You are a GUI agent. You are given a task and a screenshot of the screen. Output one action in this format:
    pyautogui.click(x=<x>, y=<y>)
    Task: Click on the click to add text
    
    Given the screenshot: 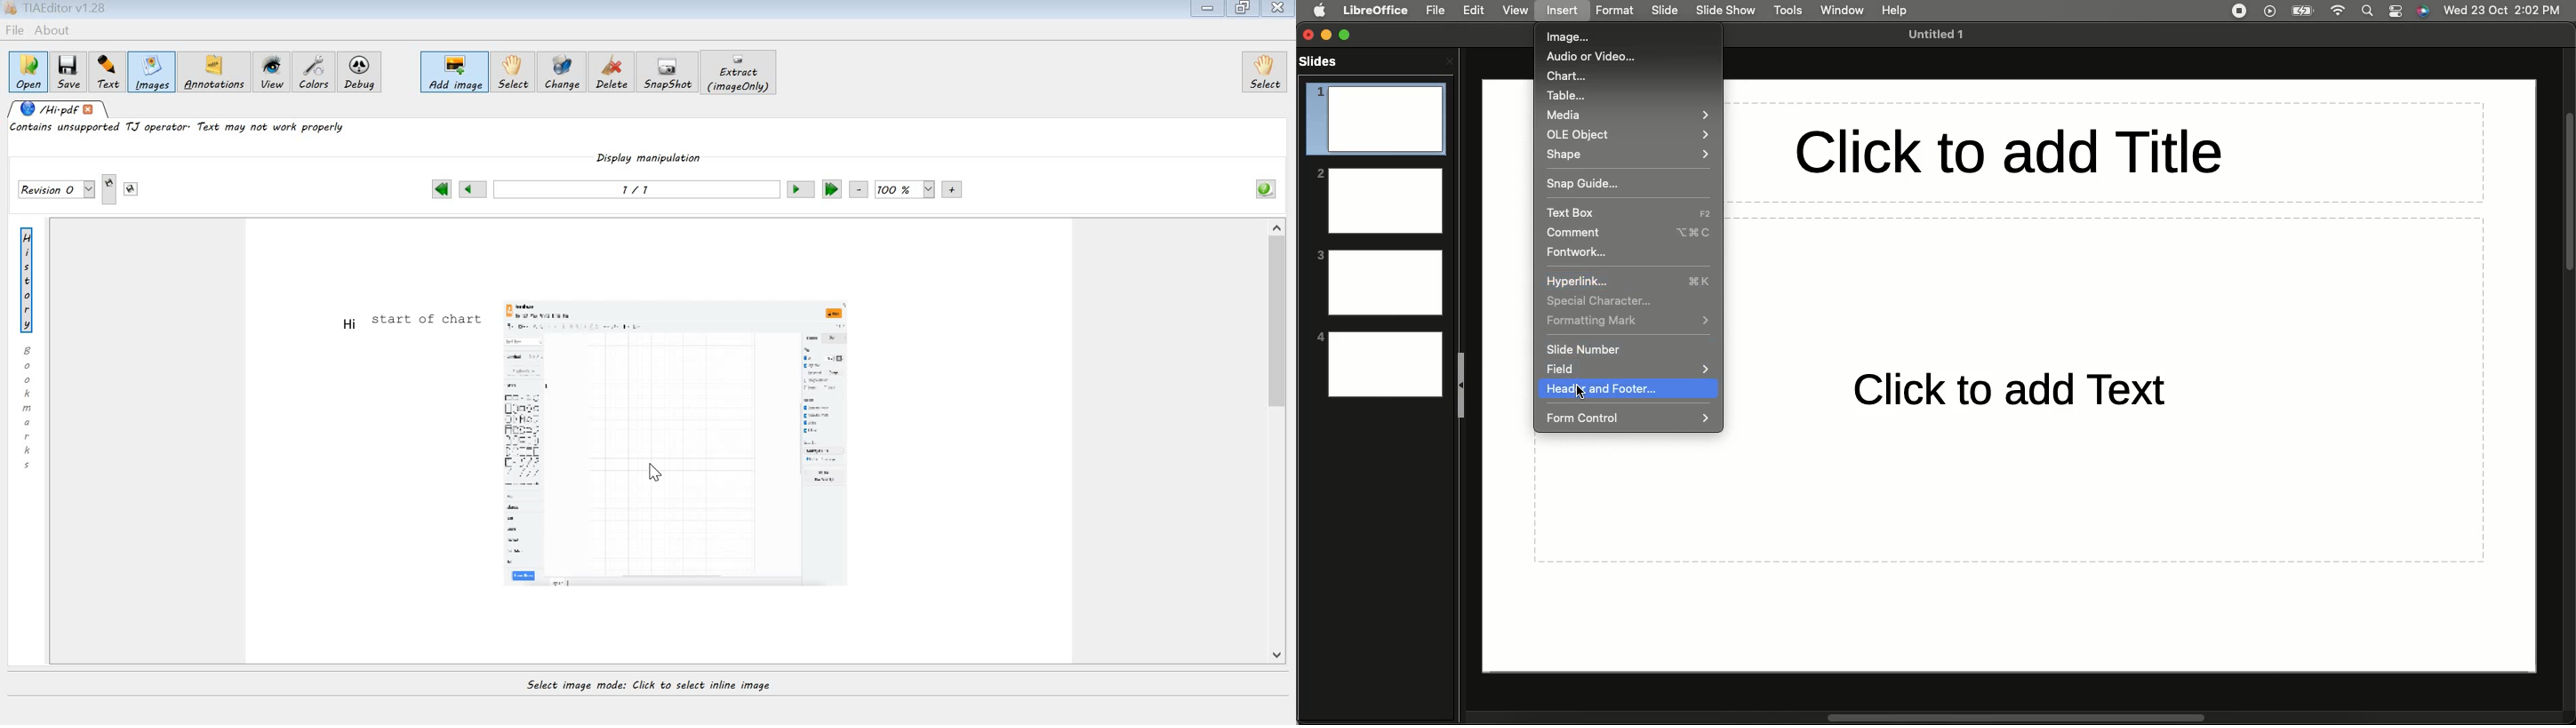 What is the action you would take?
    pyautogui.click(x=1992, y=389)
    